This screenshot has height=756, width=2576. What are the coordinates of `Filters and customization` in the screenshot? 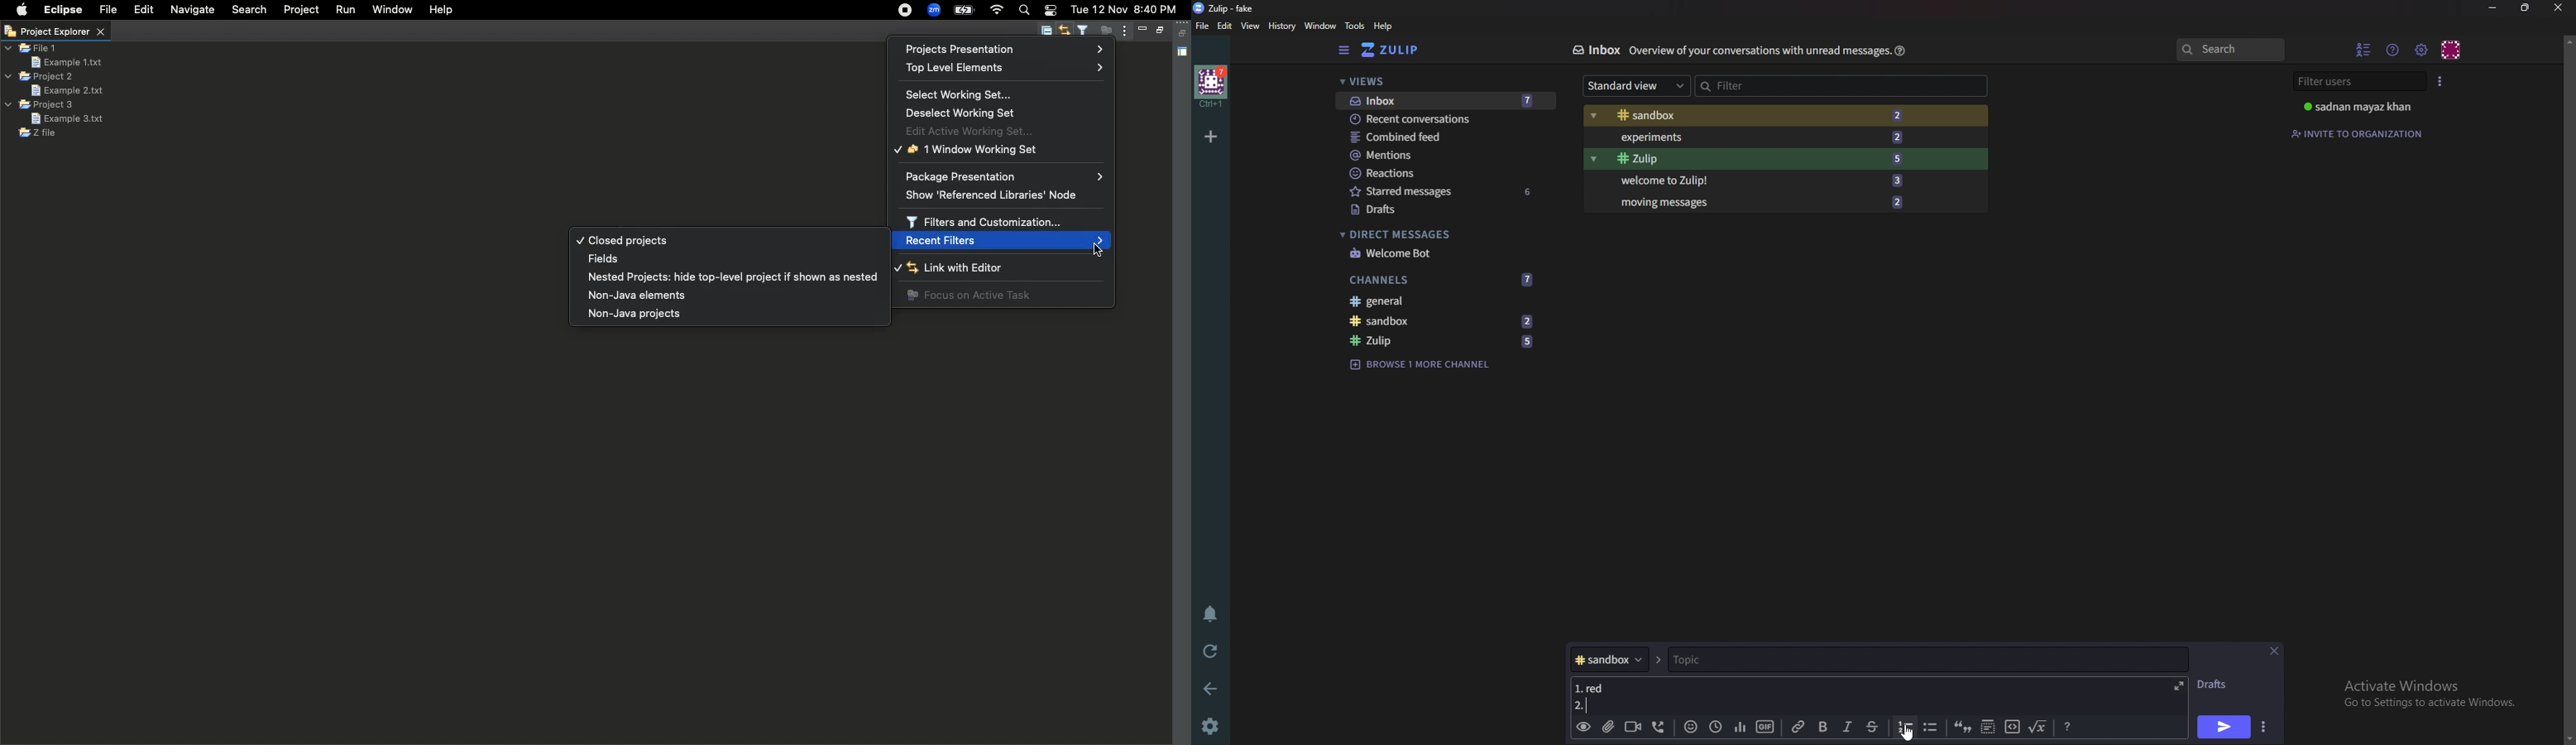 It's located at (990, 221).